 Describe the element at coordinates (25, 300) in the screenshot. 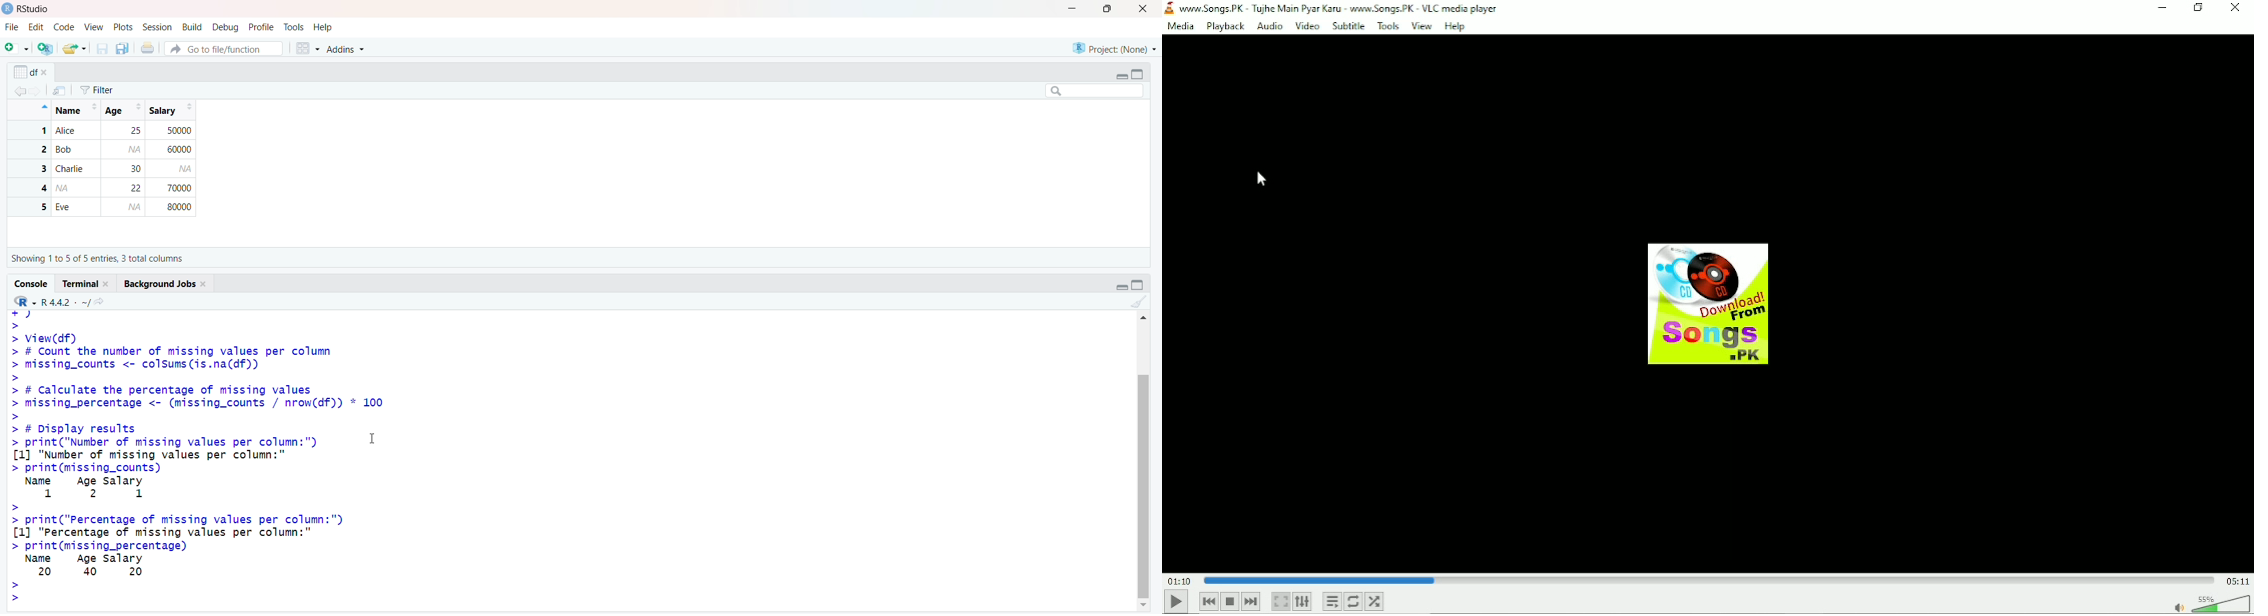

I see `R` at that location.